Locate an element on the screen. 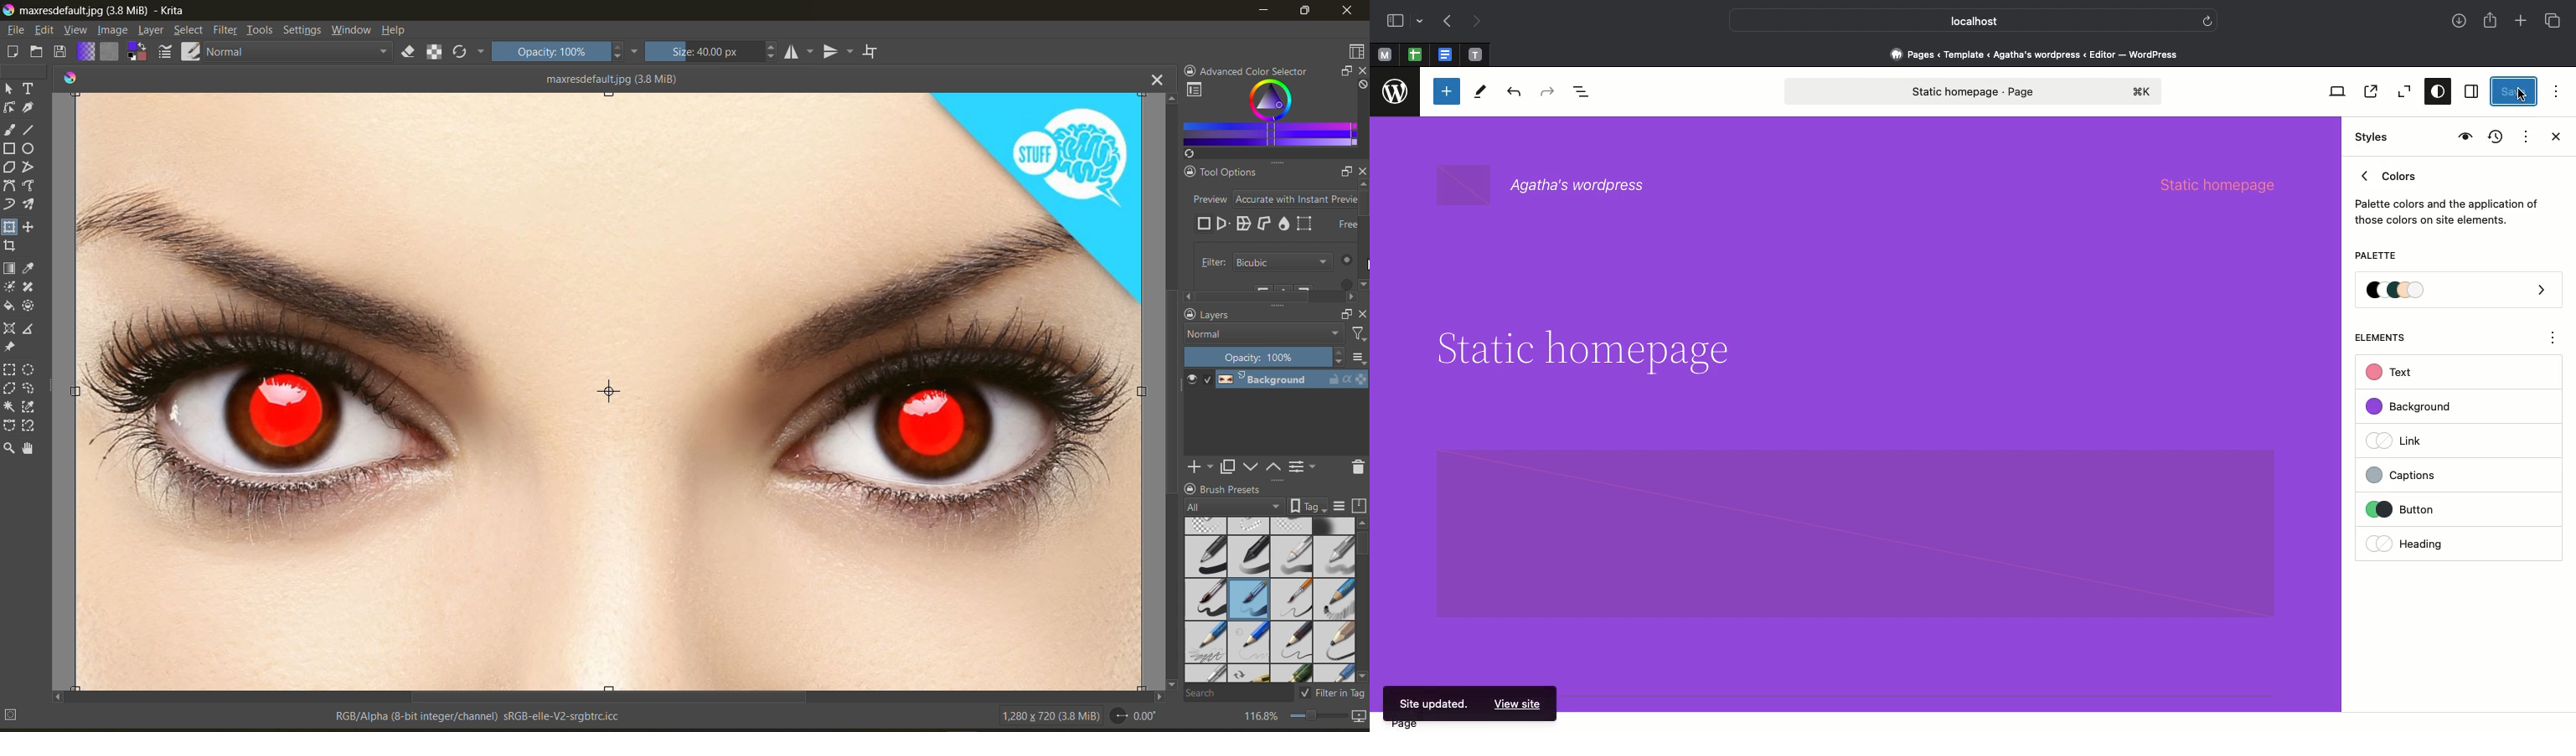  tool is located at coordinates (29, 287).